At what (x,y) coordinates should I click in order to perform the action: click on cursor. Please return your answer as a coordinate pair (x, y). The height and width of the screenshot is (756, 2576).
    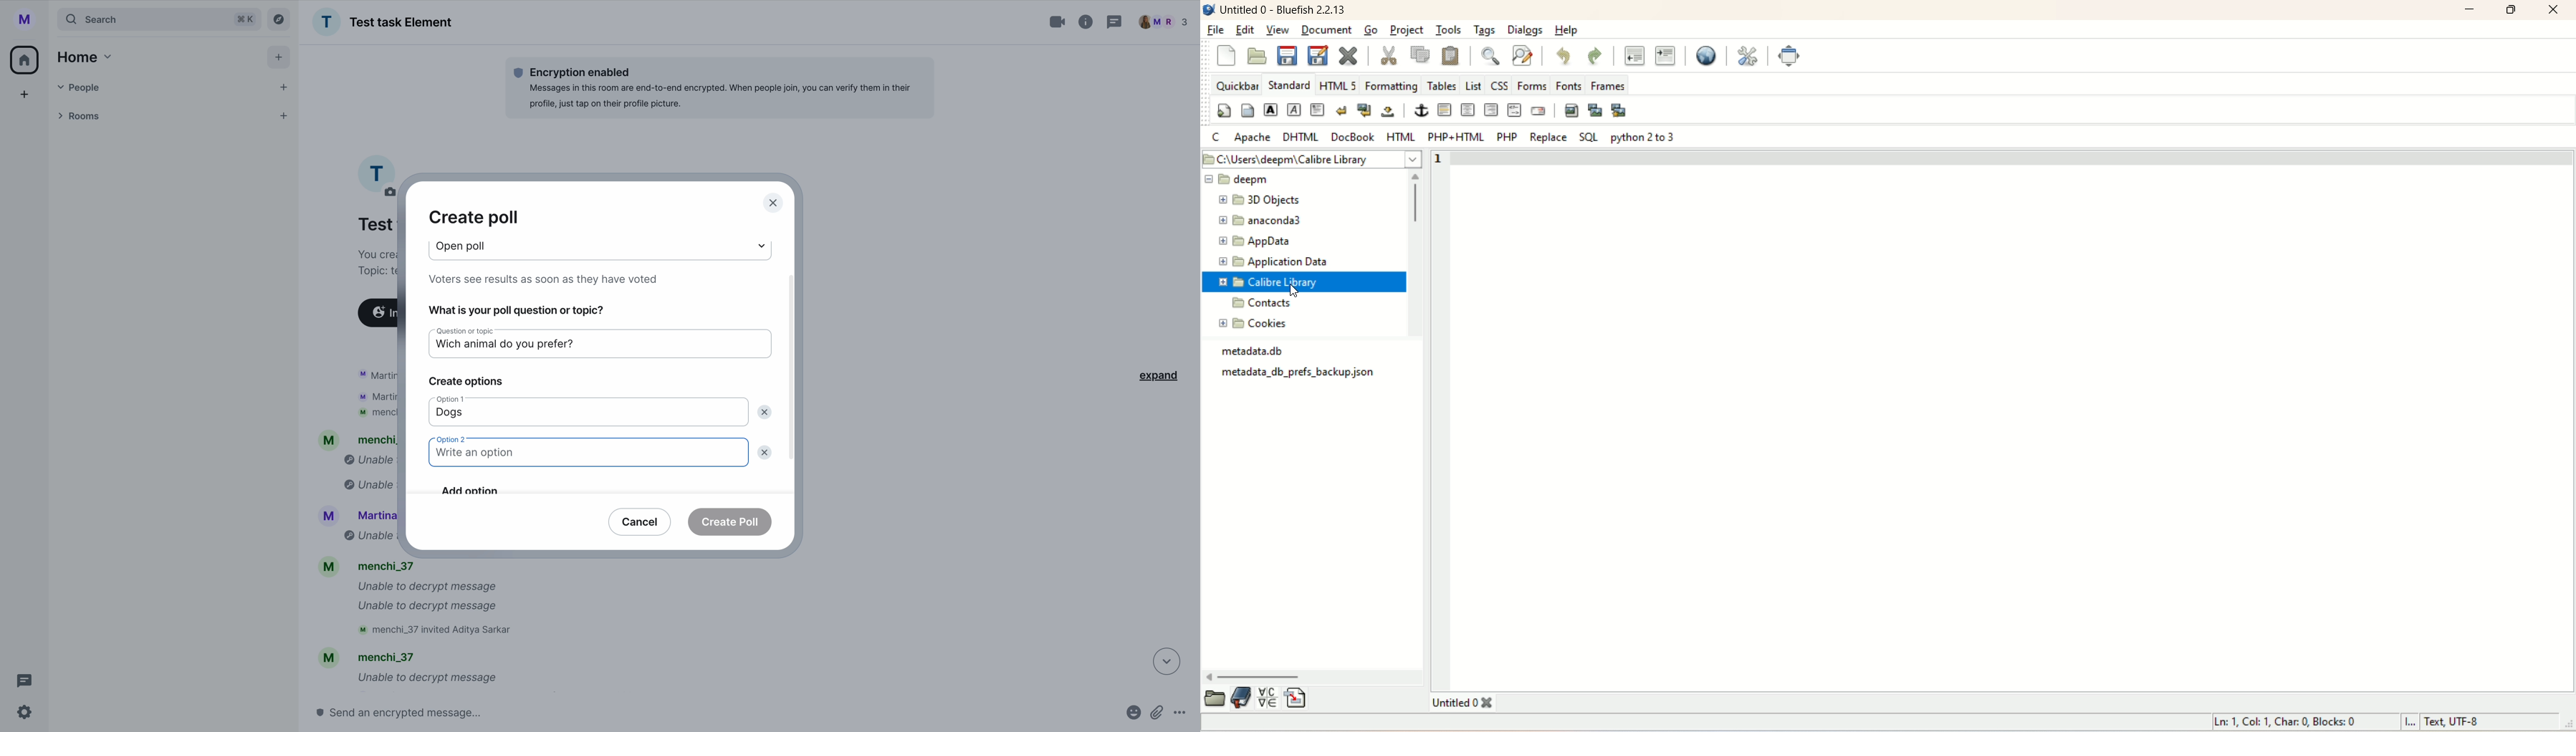
    Looking at the image, I should click on (1298, 293).